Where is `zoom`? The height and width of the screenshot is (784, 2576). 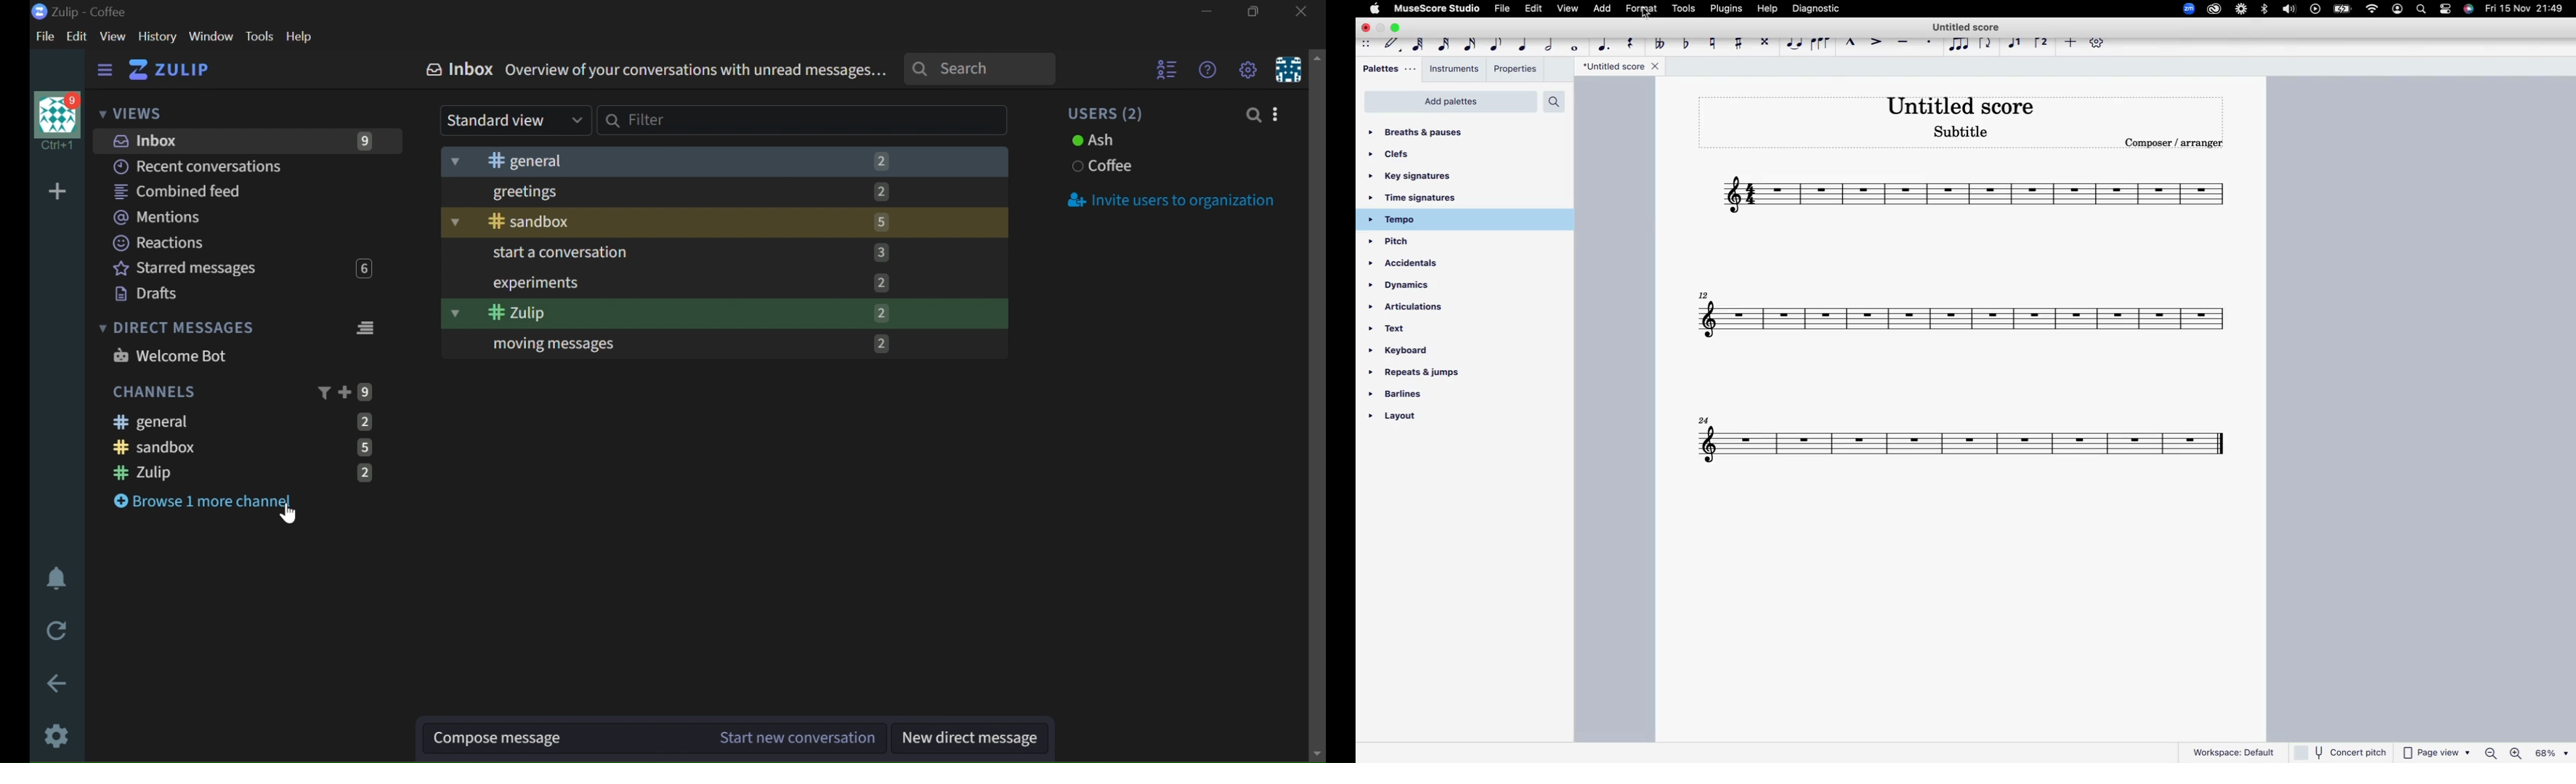 zoom is located at coordinates (2184, 8).